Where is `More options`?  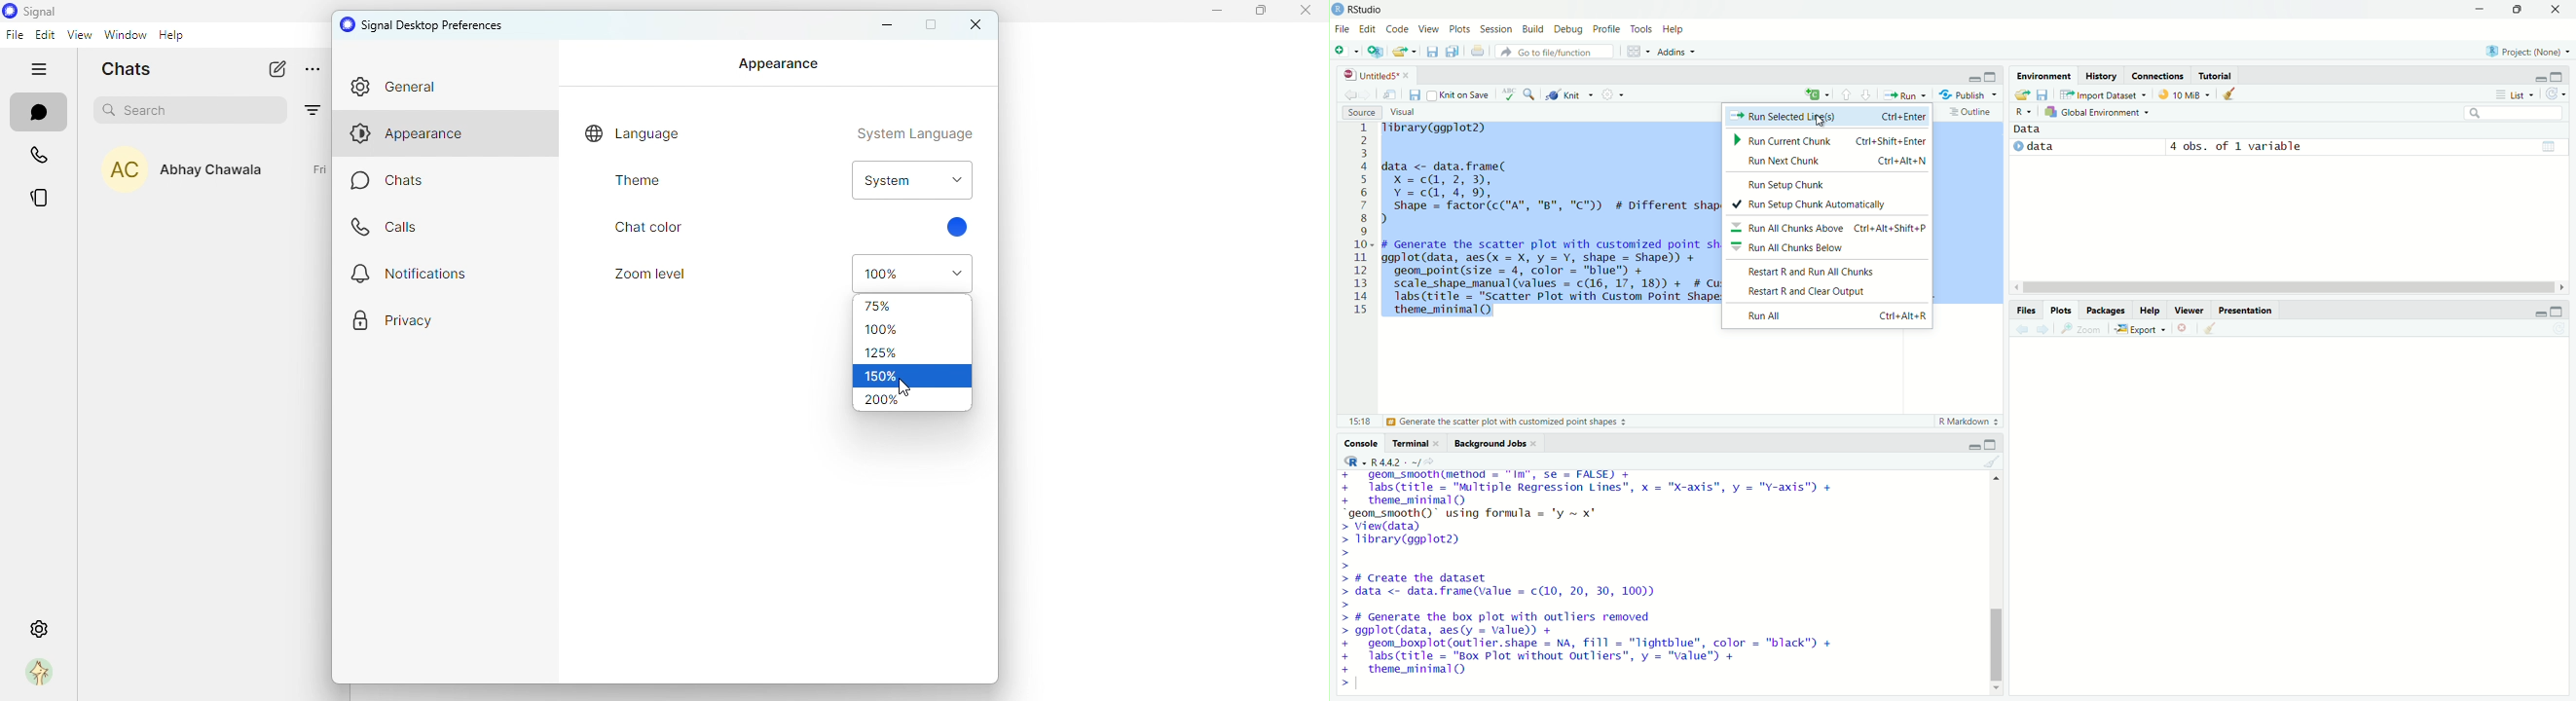
More options is located at coordinates (1612, 94).